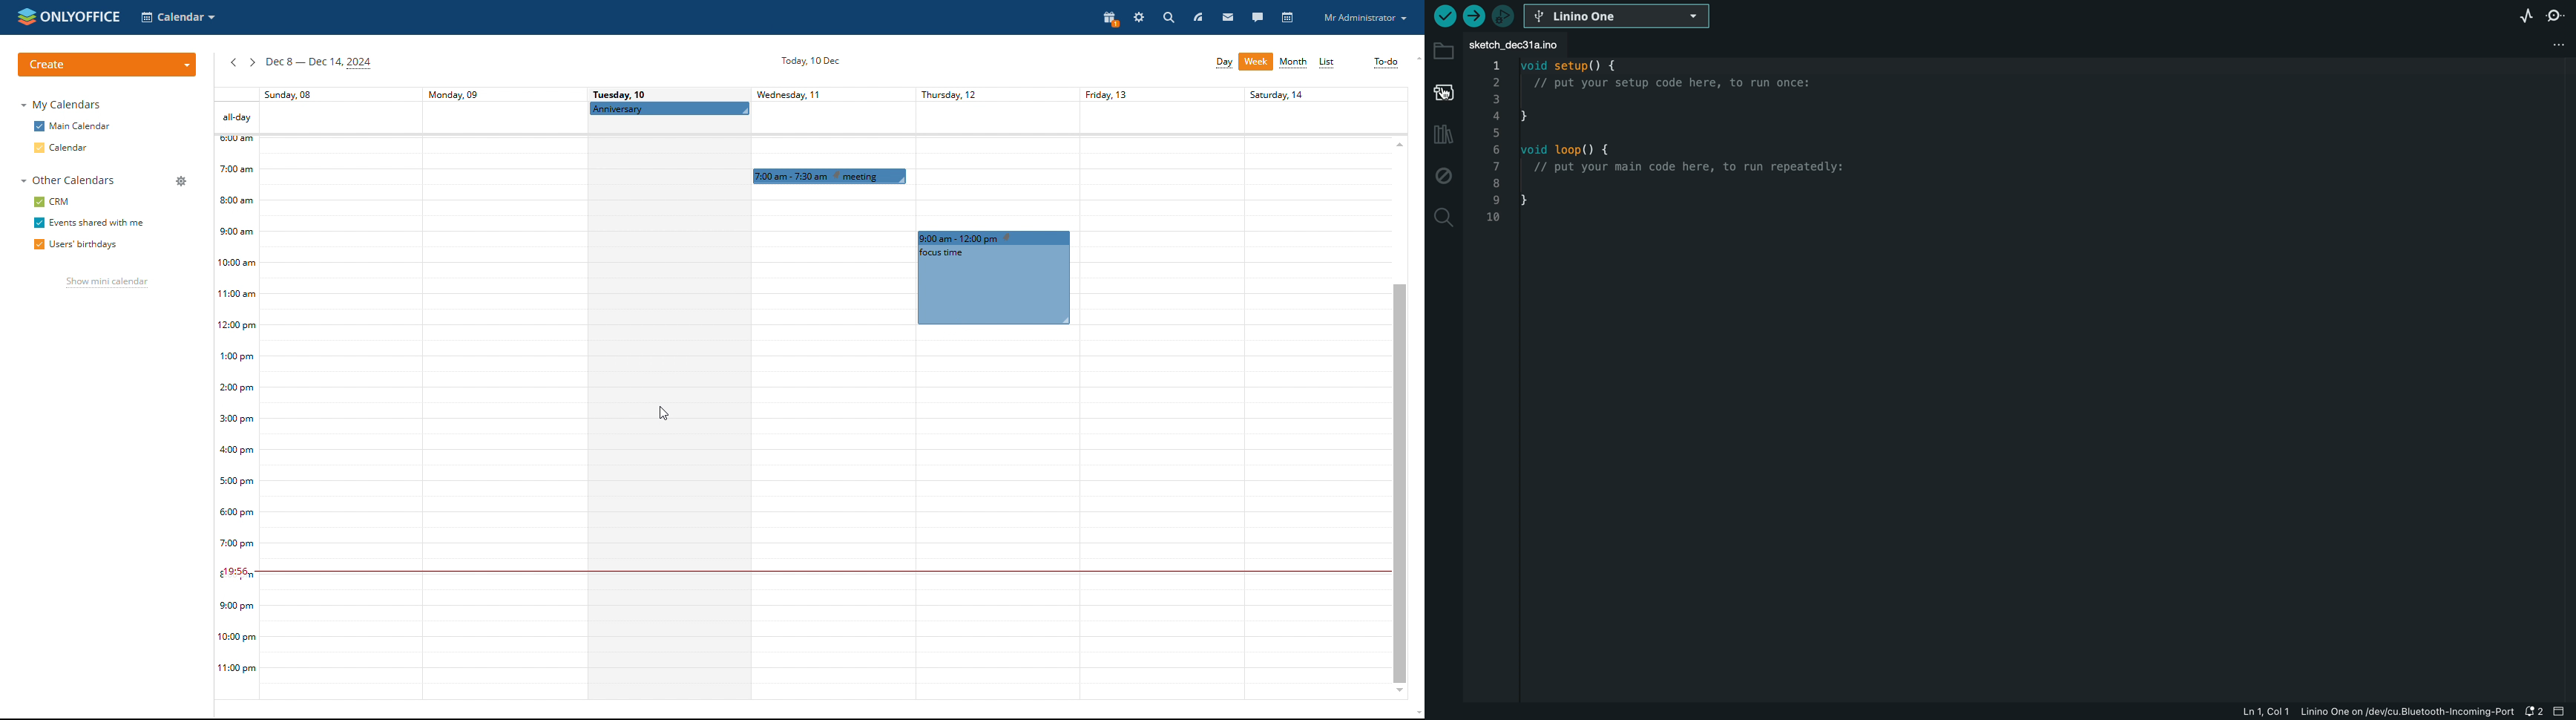 The image size is (2576, 728). I want to click on close bar, so click(2563, 712).